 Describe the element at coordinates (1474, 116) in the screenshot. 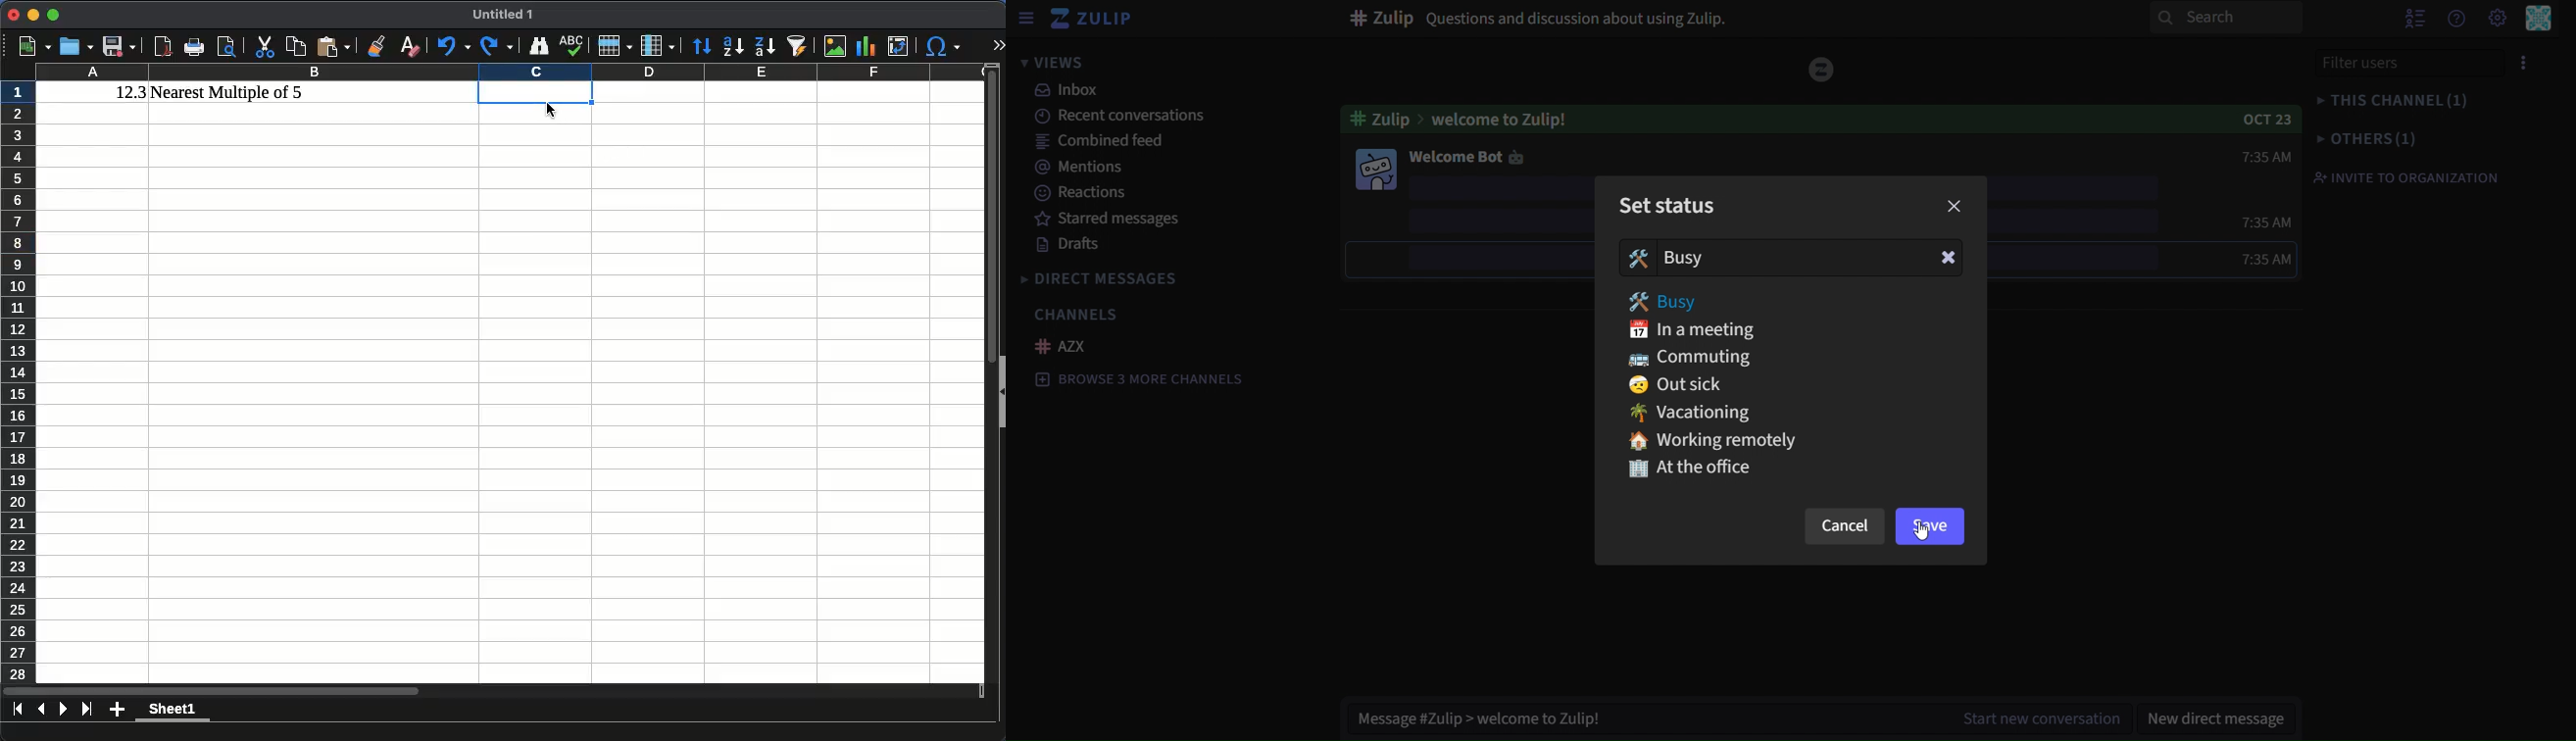

I see `welcome to Zulip` at that location.